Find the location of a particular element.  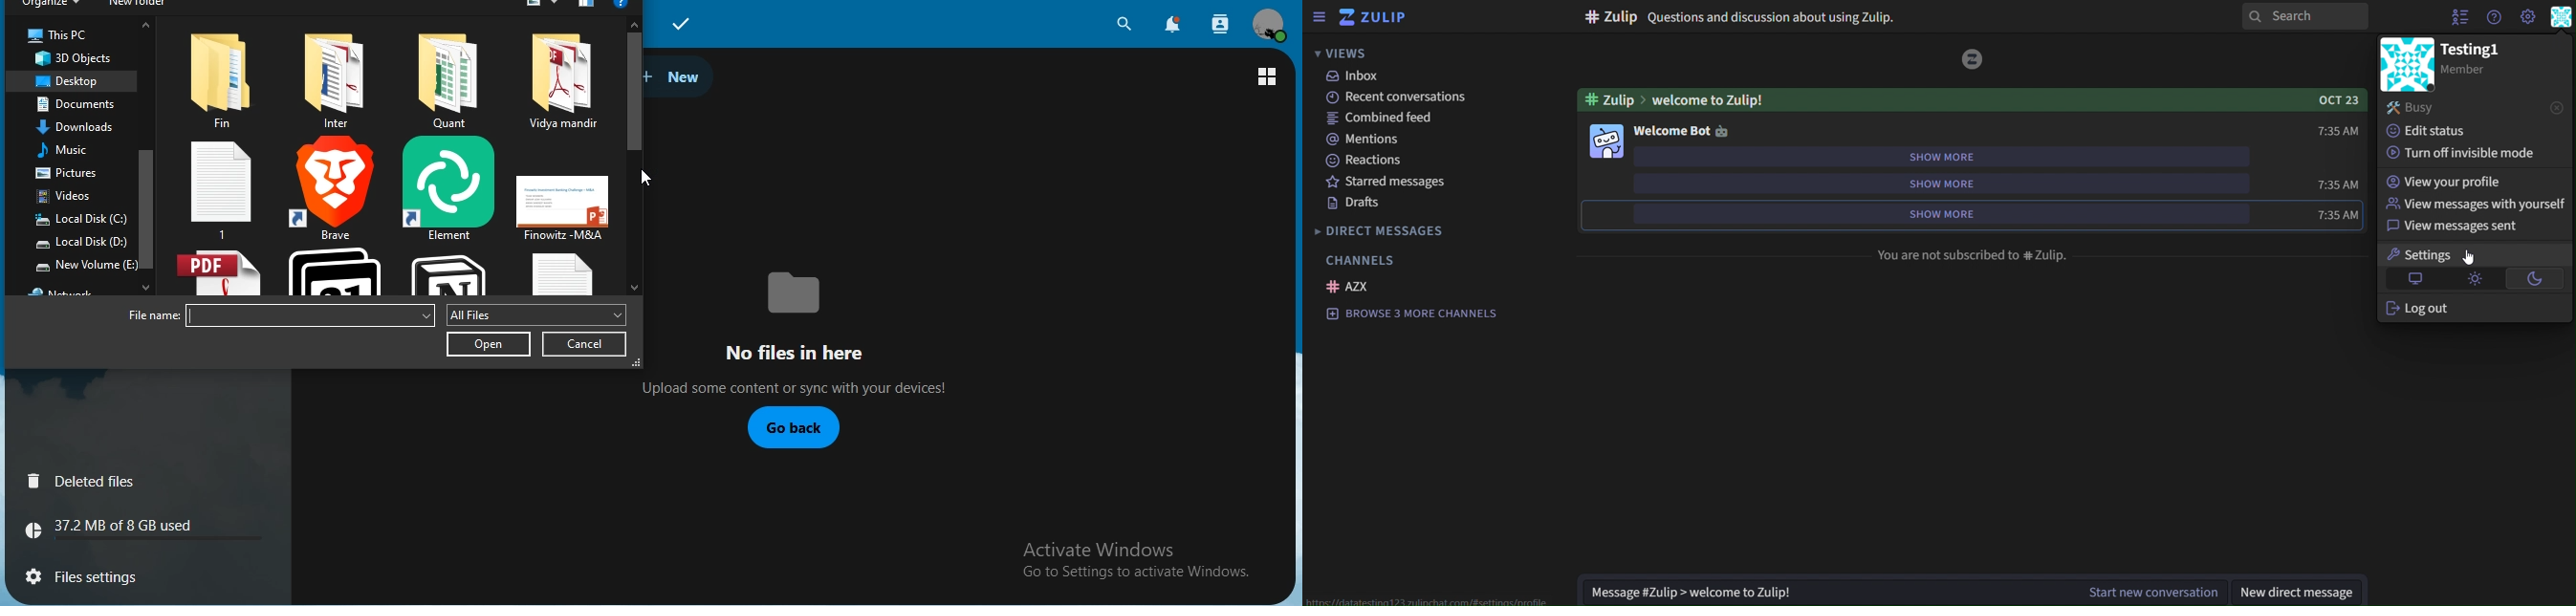

edit status is located at coordinates (2435, 132).